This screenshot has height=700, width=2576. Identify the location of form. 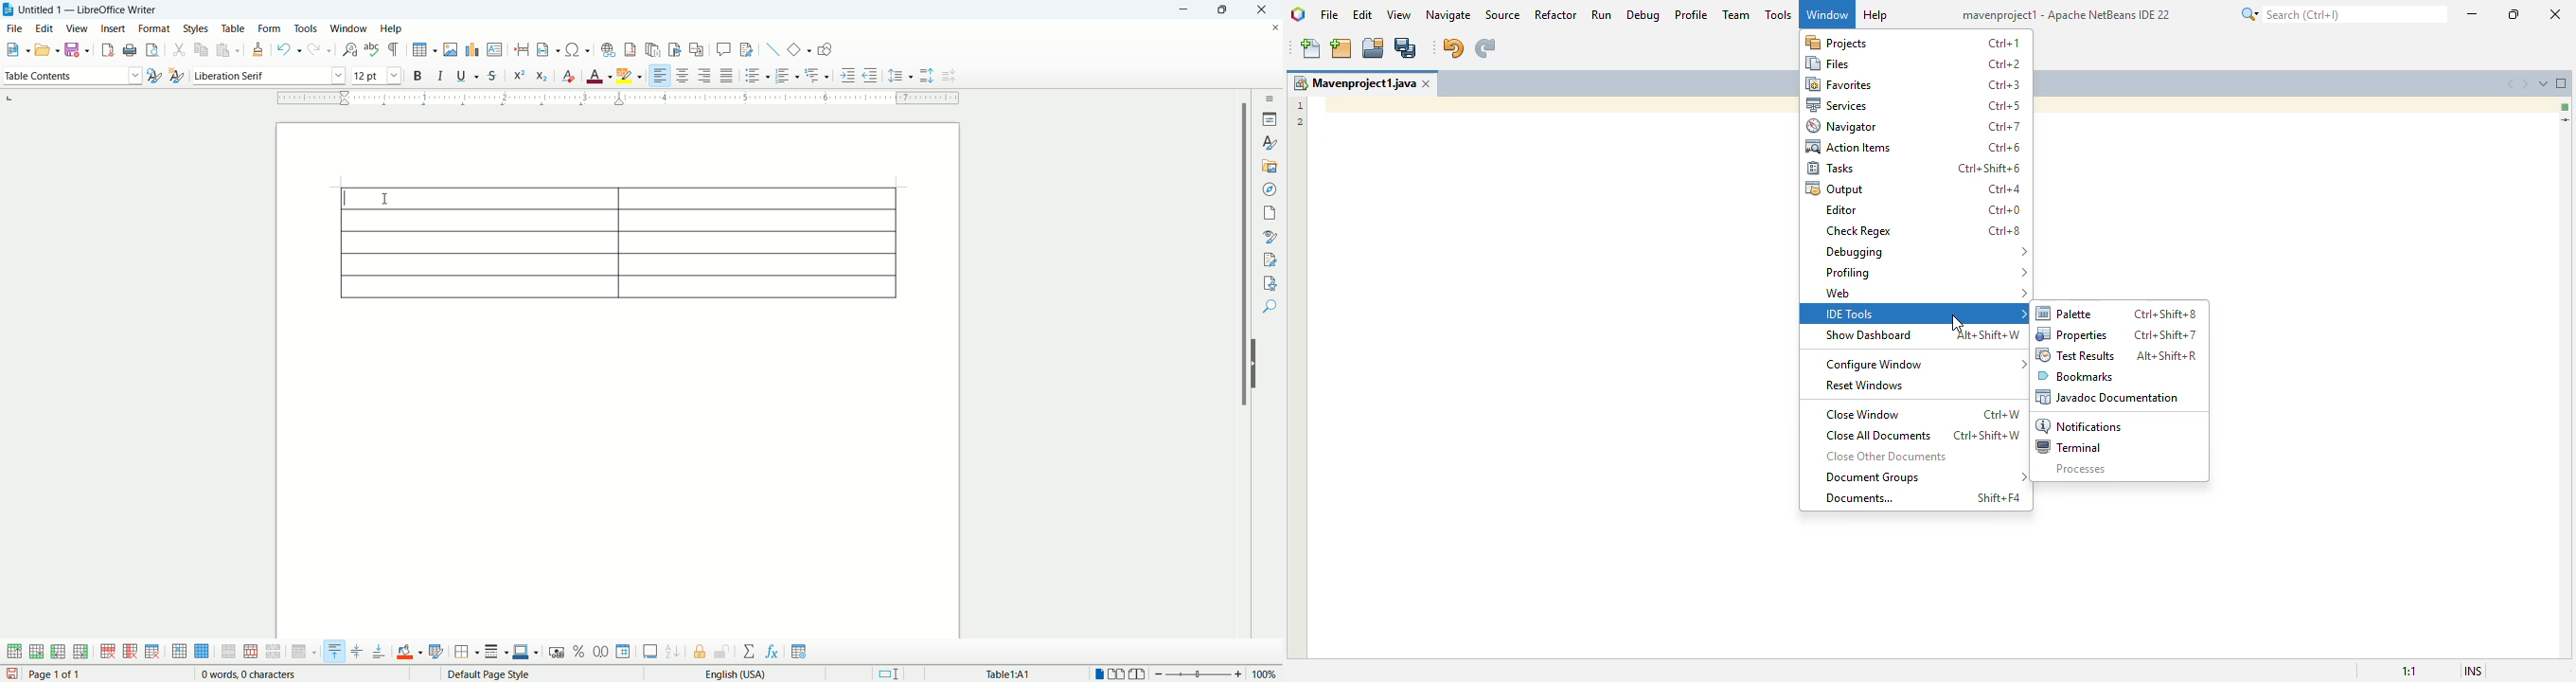
(271, 30).